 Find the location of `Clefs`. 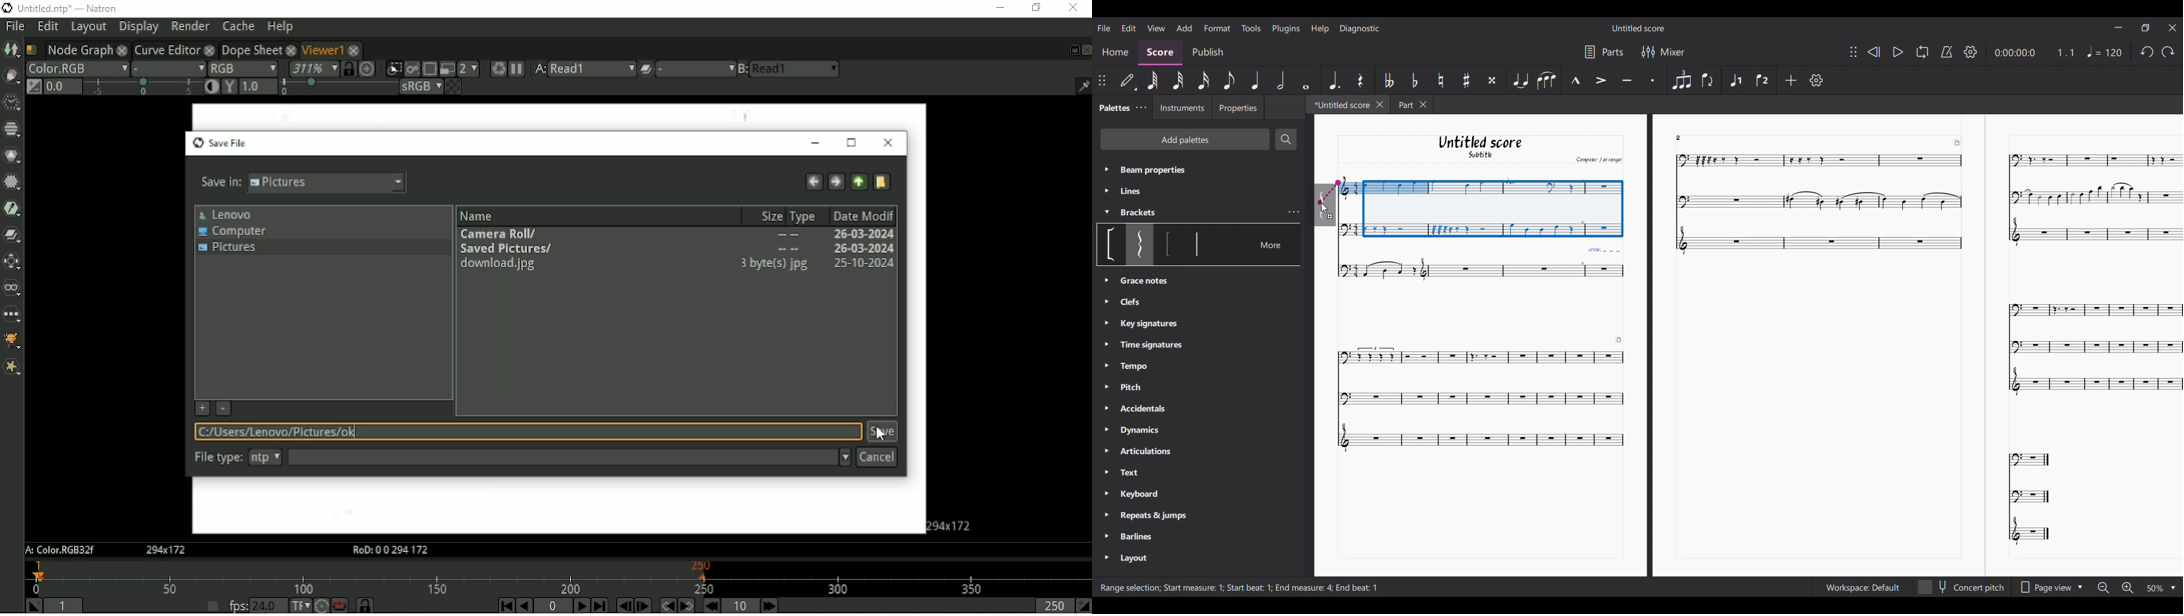

Clefs is located at coordinates (1143, 281).